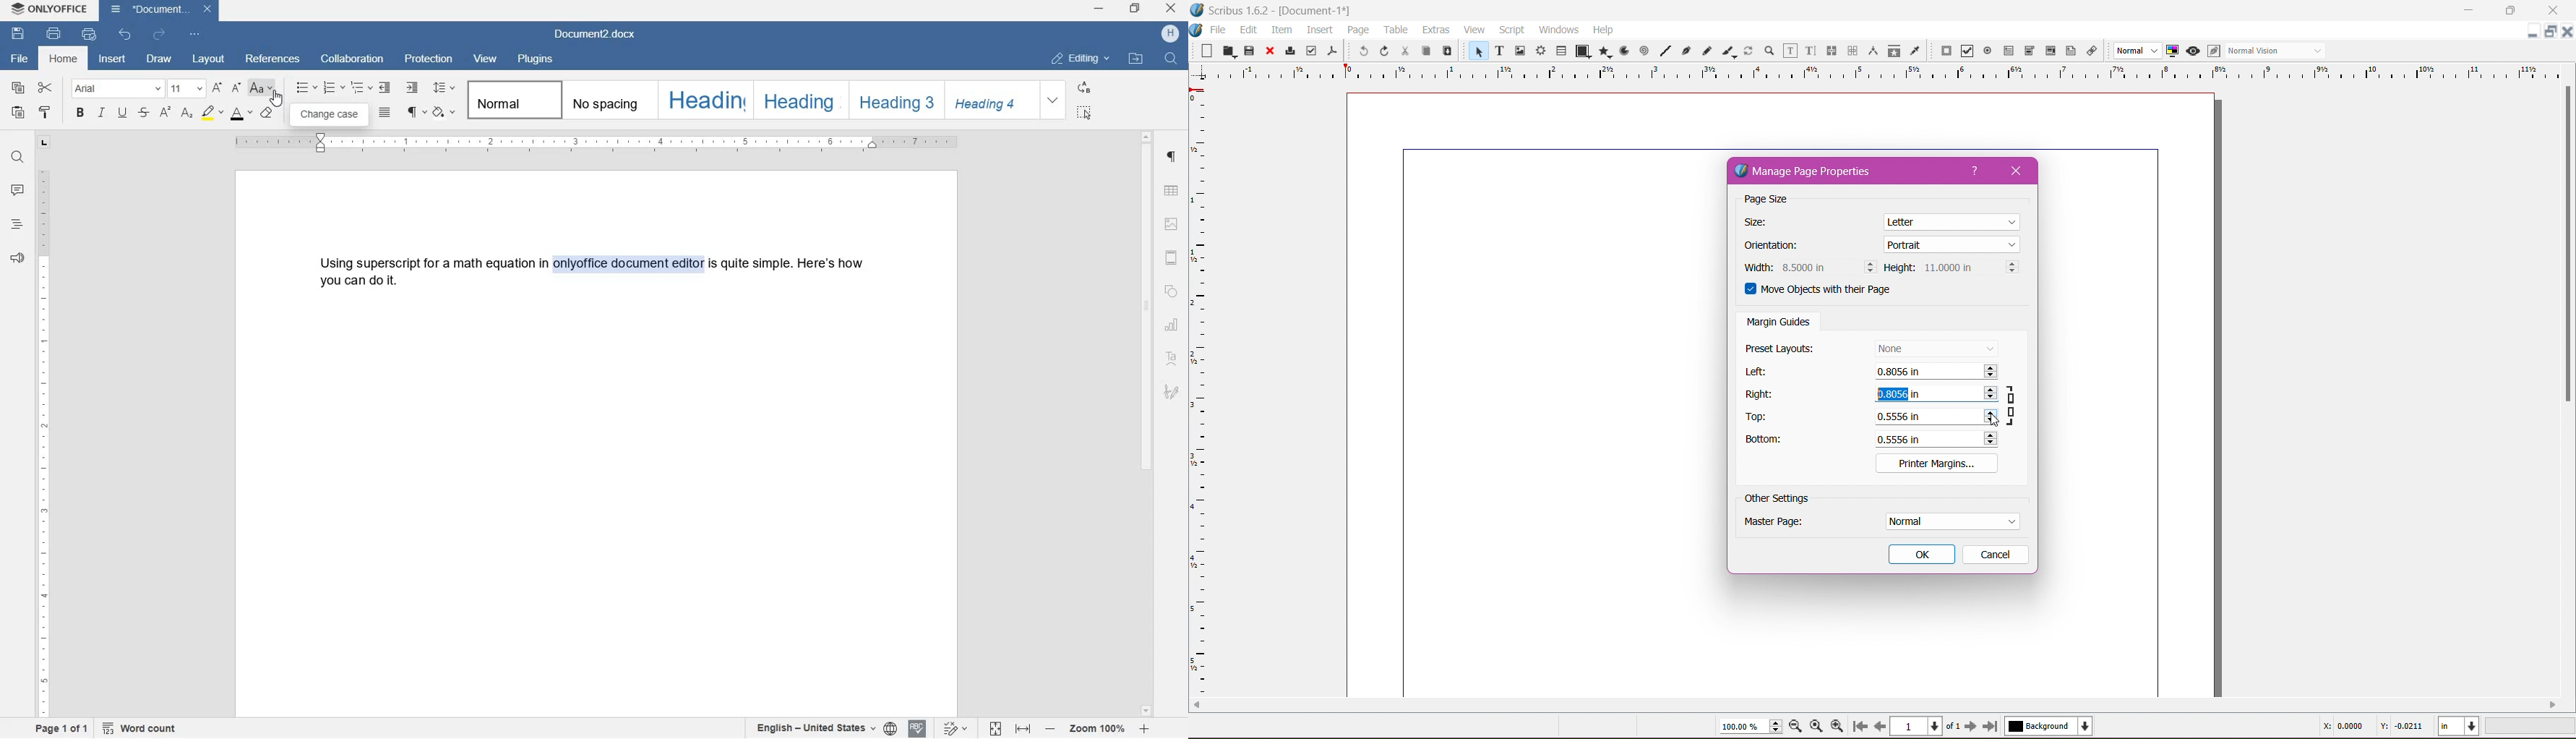 The image size is (2576, 756). What do you see at coordinates (1783, 524) in the screenshot?
I see `Master Page` at bounding box center [1783, 524].